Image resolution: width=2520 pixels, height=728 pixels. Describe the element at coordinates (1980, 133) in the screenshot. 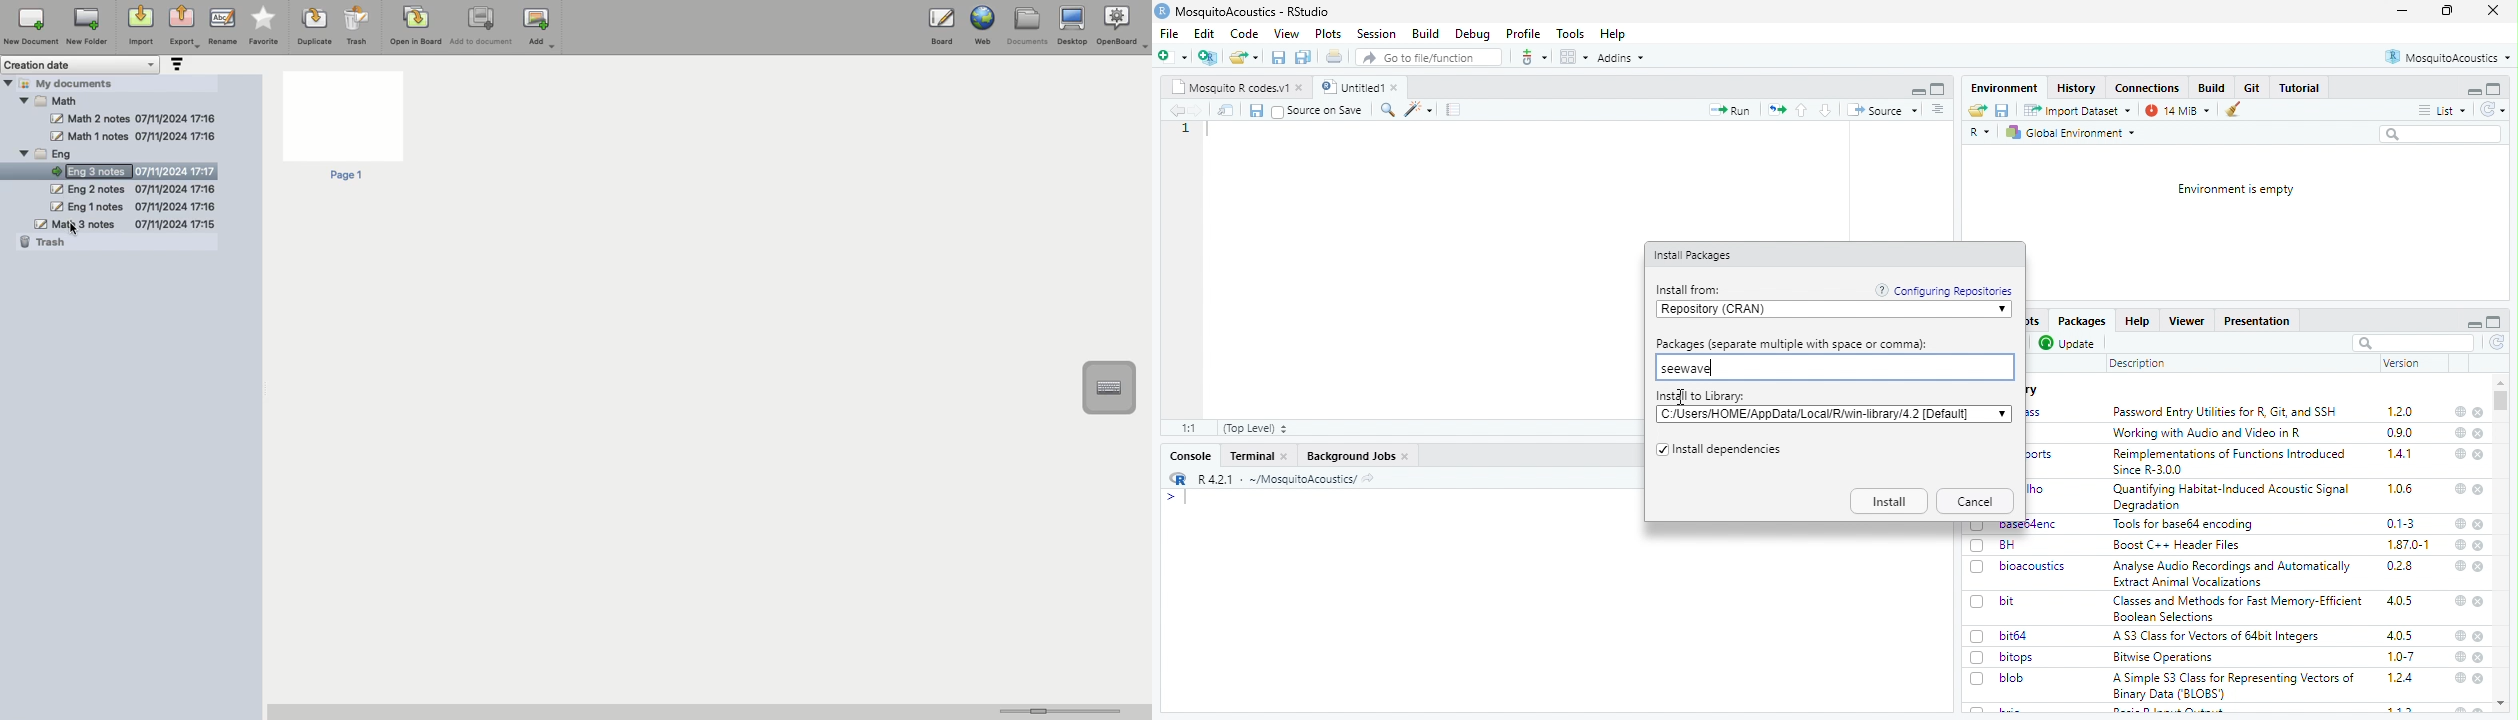

I see `R` at that location.